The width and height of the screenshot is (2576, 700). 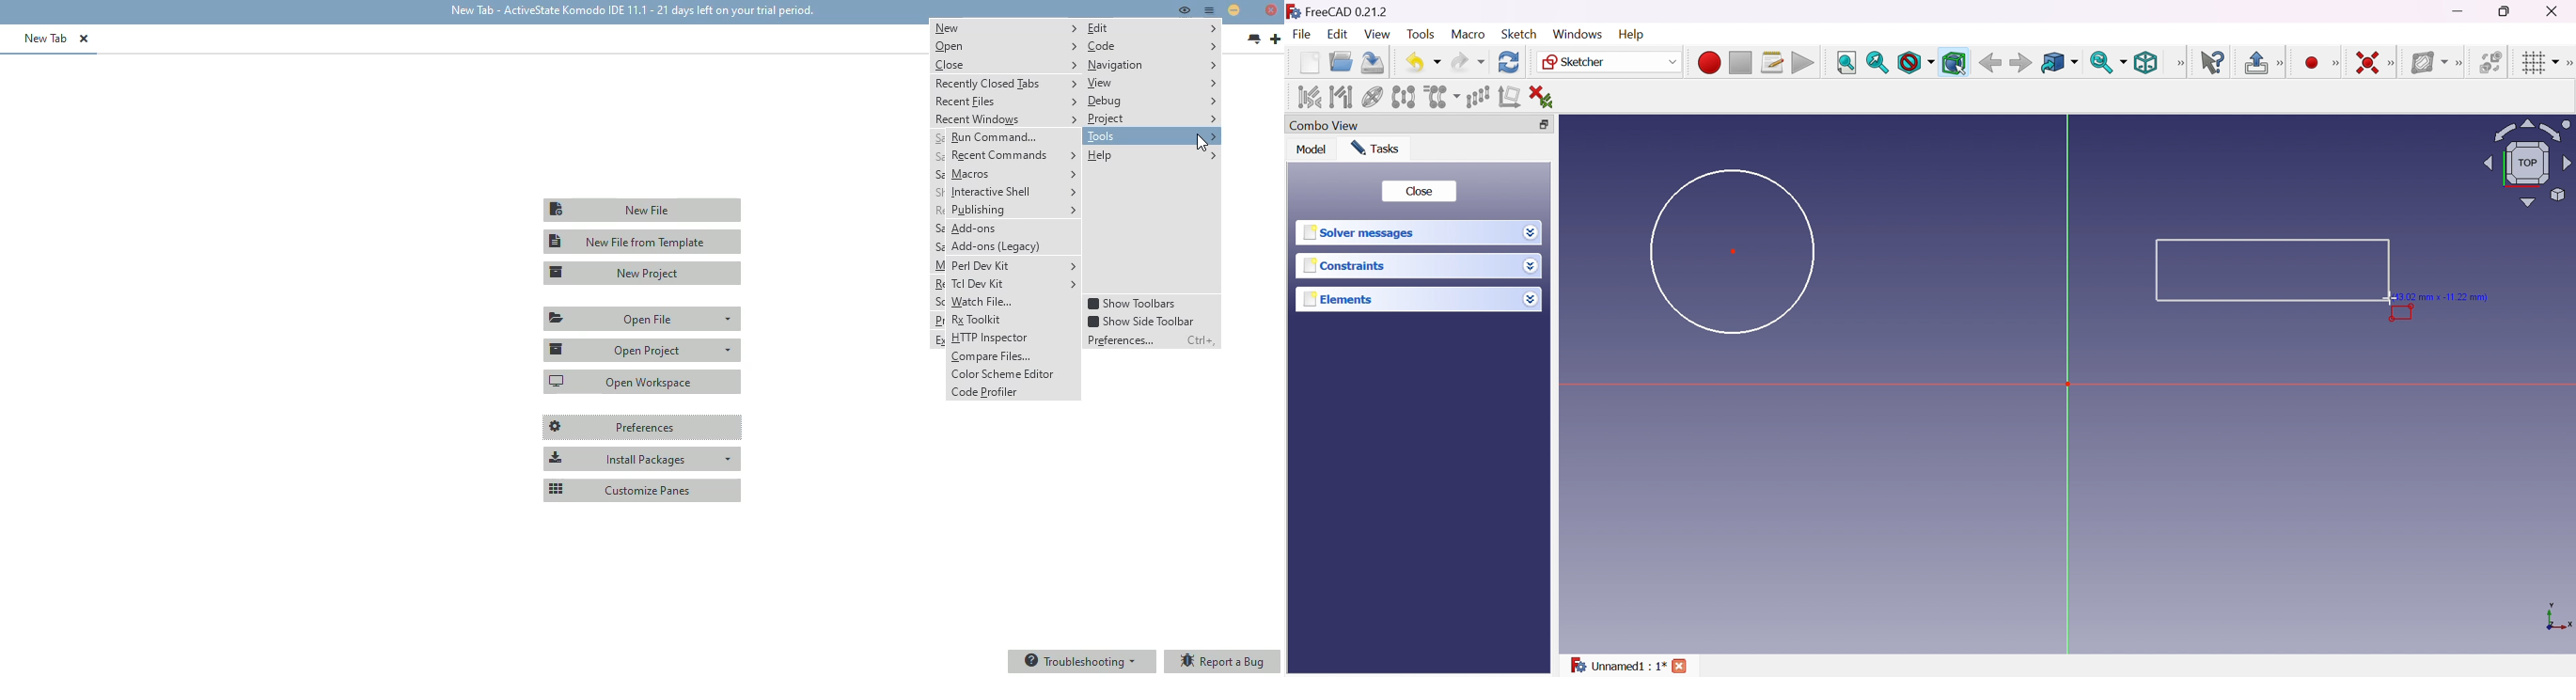 What do you see at coordinates (641, 210) in the screenshot?
I see `new file` at bounding box center [641, 210].